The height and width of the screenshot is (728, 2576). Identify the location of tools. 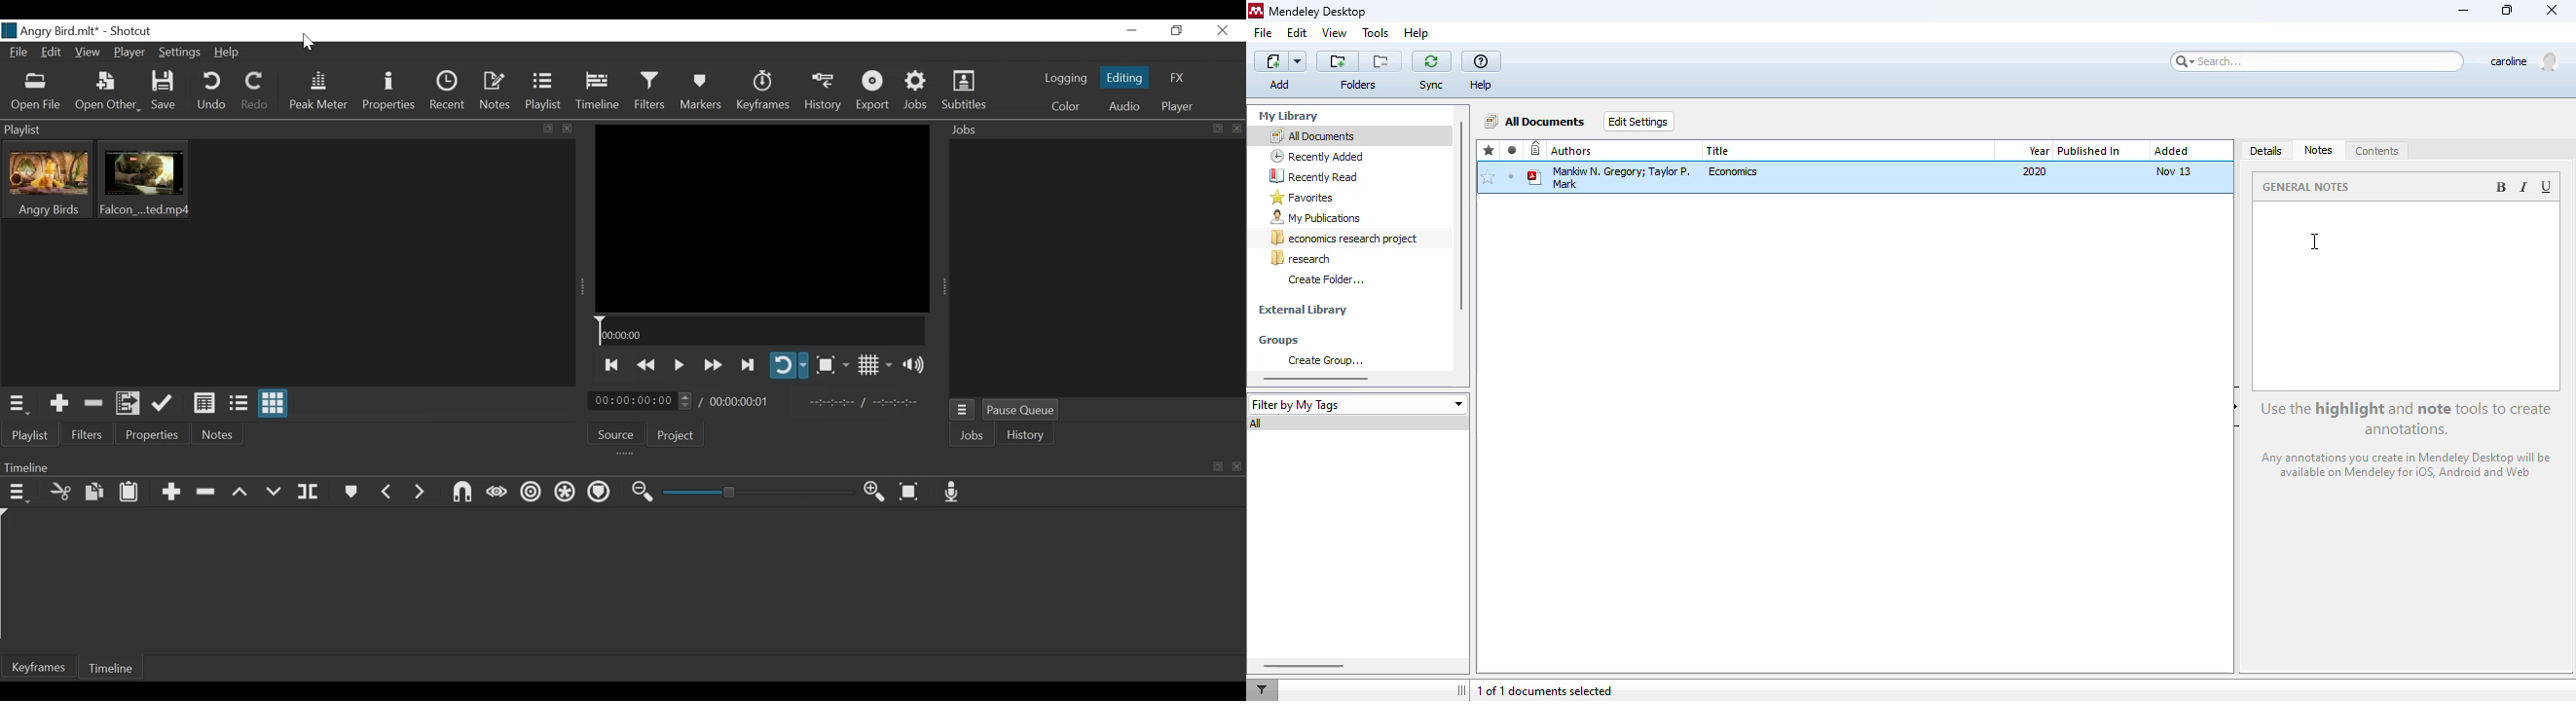
(1376, 34).